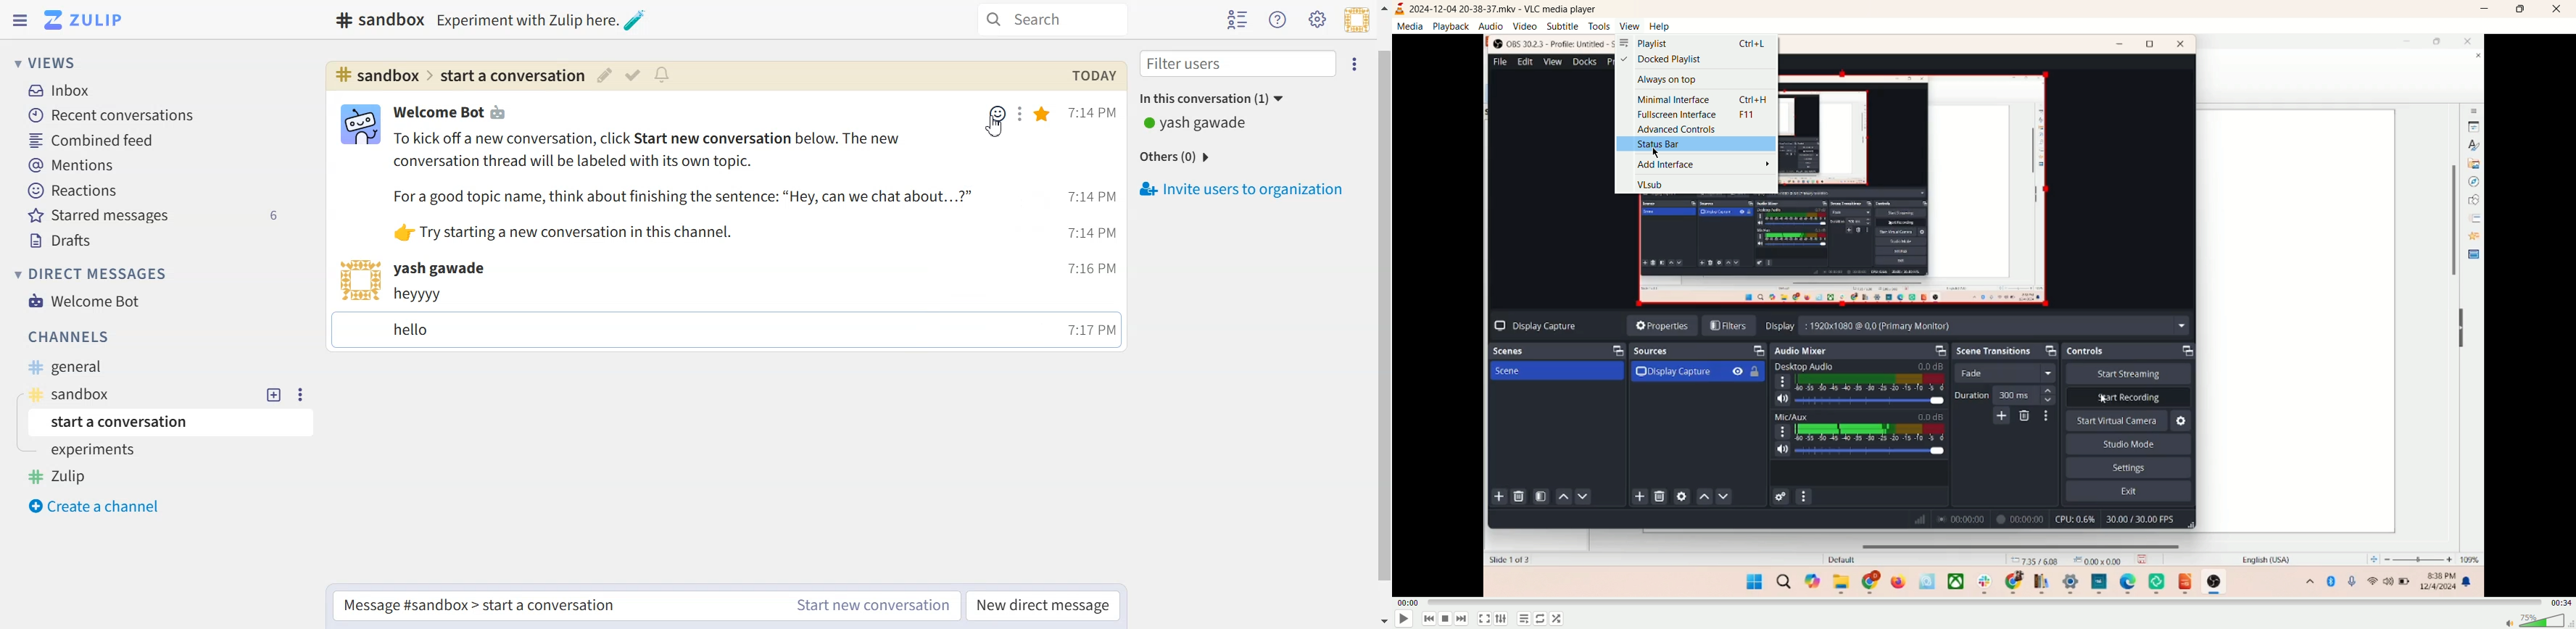 The height and width of the screenshot is (644, 2576). What do you see at coordinates (86, 301) in the screenshot?
I see `Welcome Bot` at bounding box center [86, 301].